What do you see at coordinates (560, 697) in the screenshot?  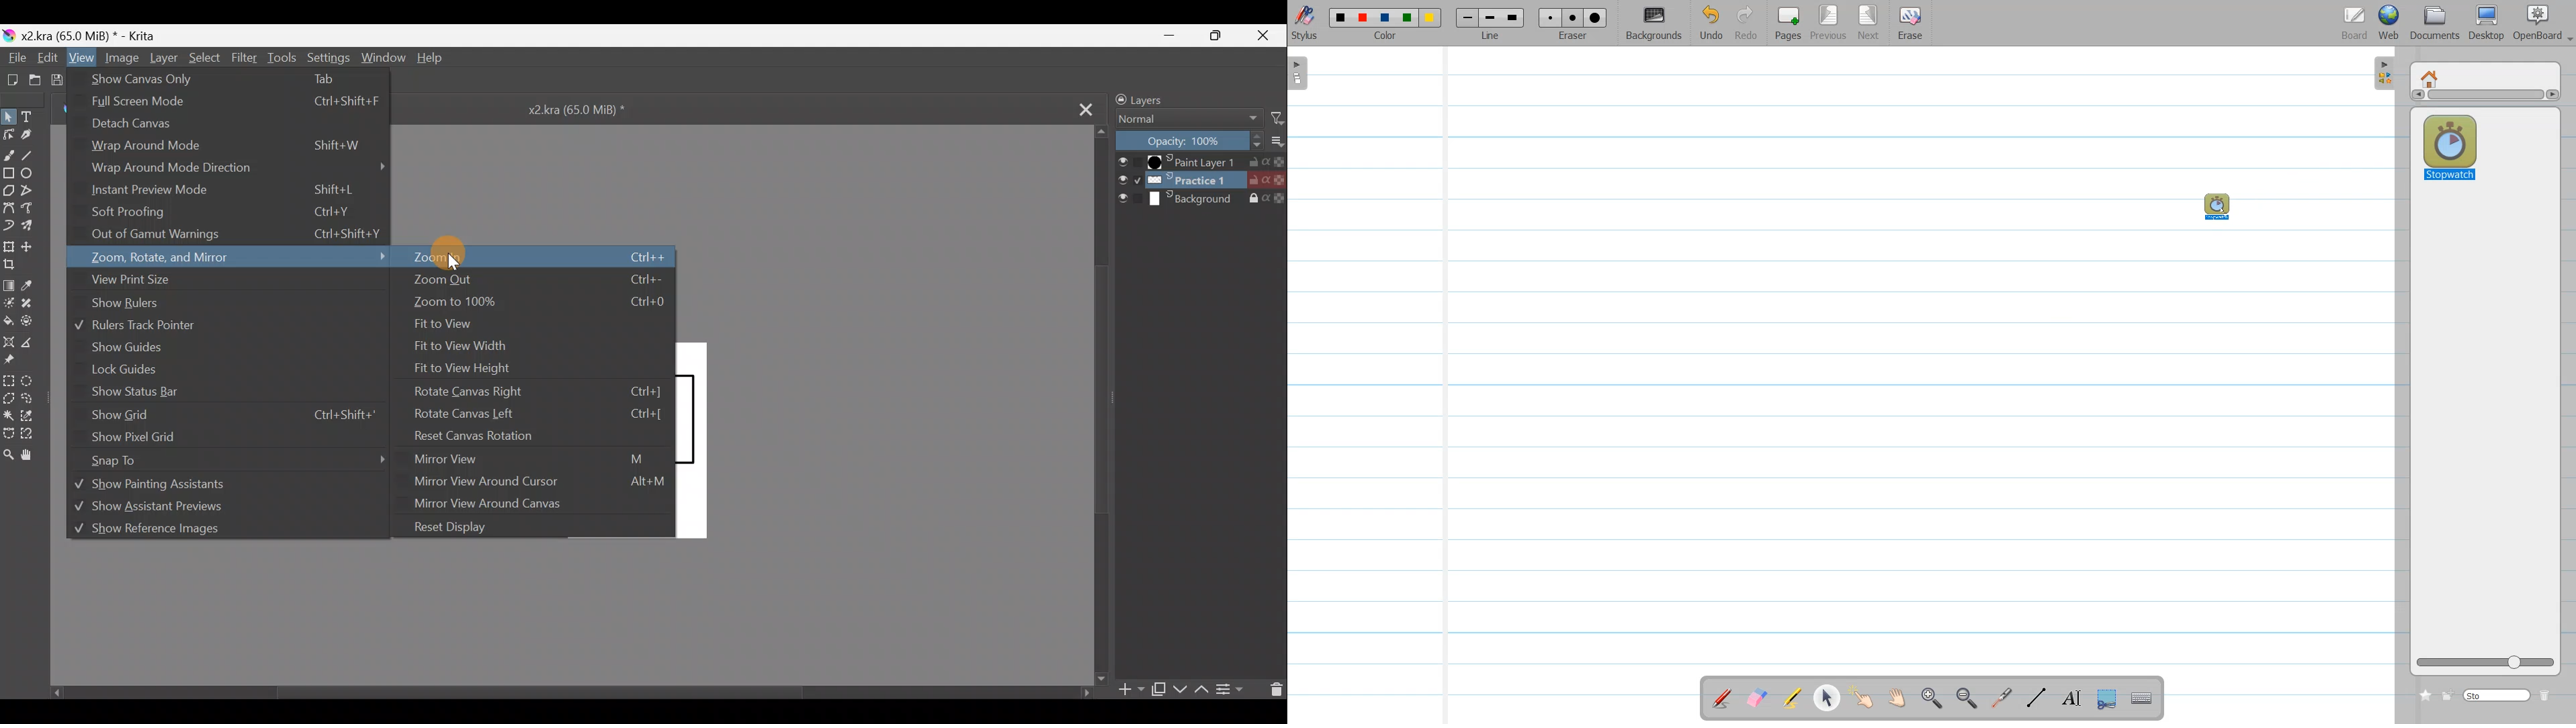 I see `Scroll bar` at bounding box center [560, 697].